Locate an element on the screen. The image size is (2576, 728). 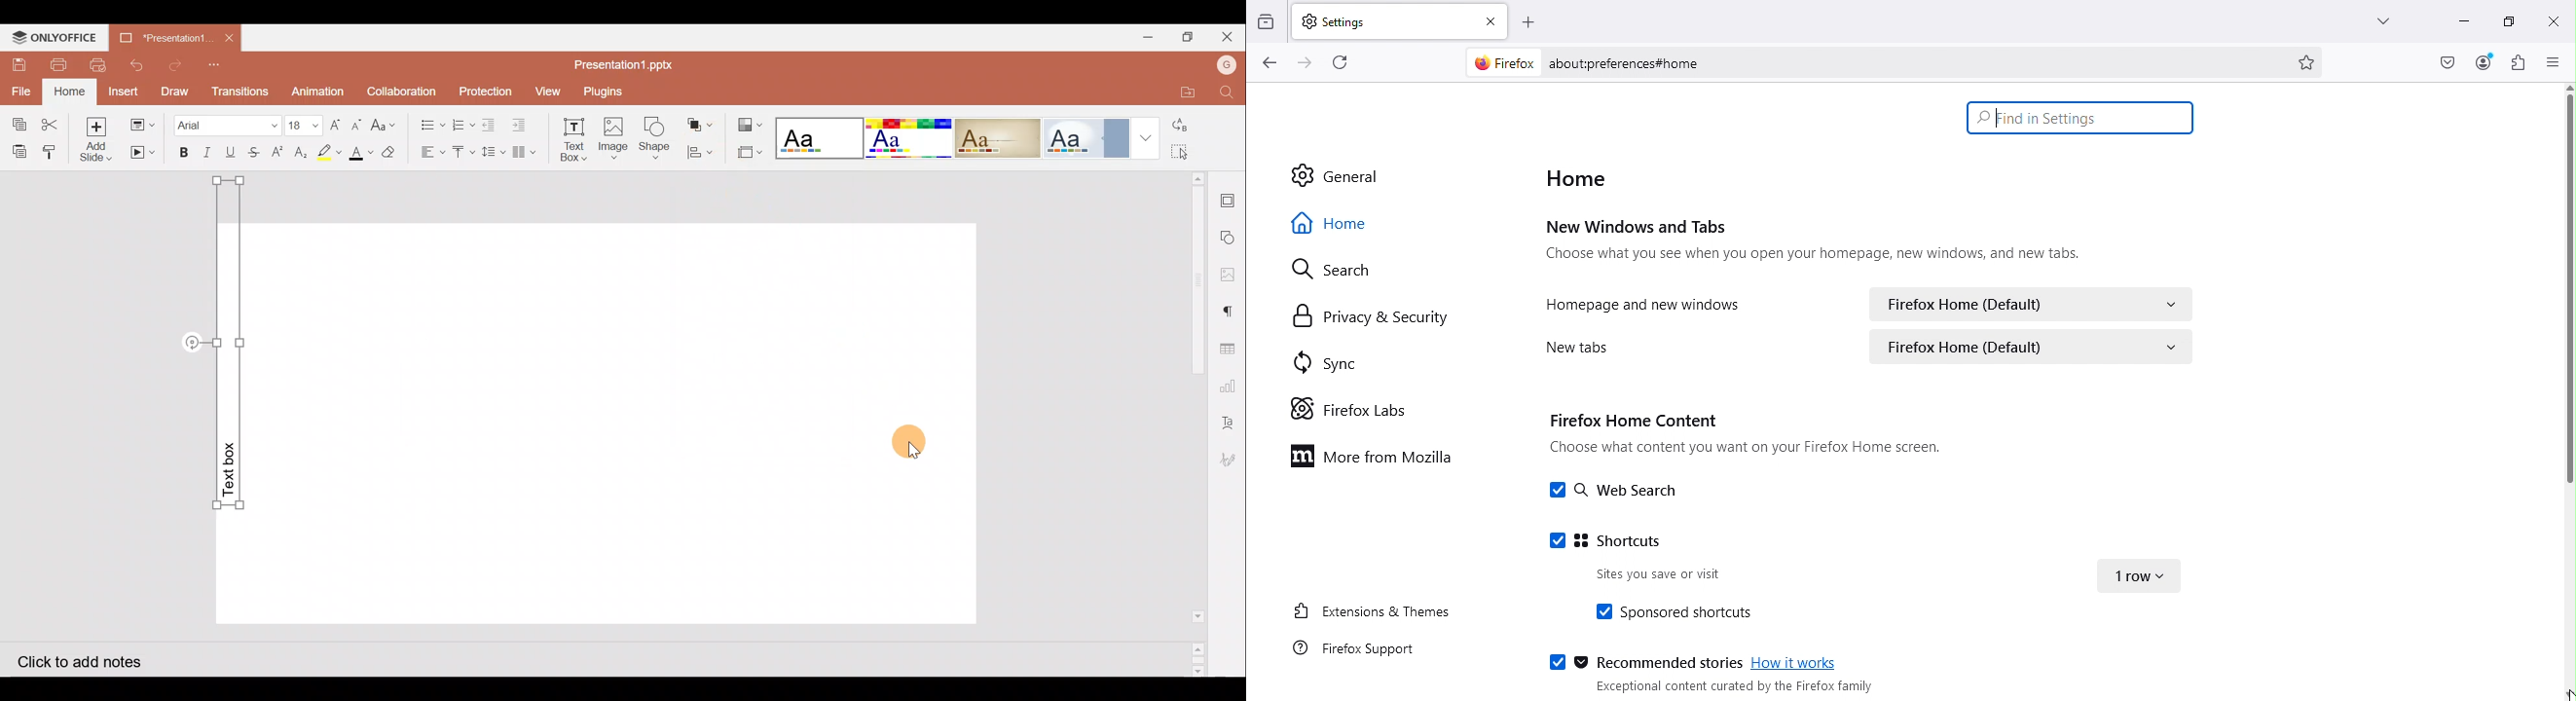
View is located at coordinates (546, 90).